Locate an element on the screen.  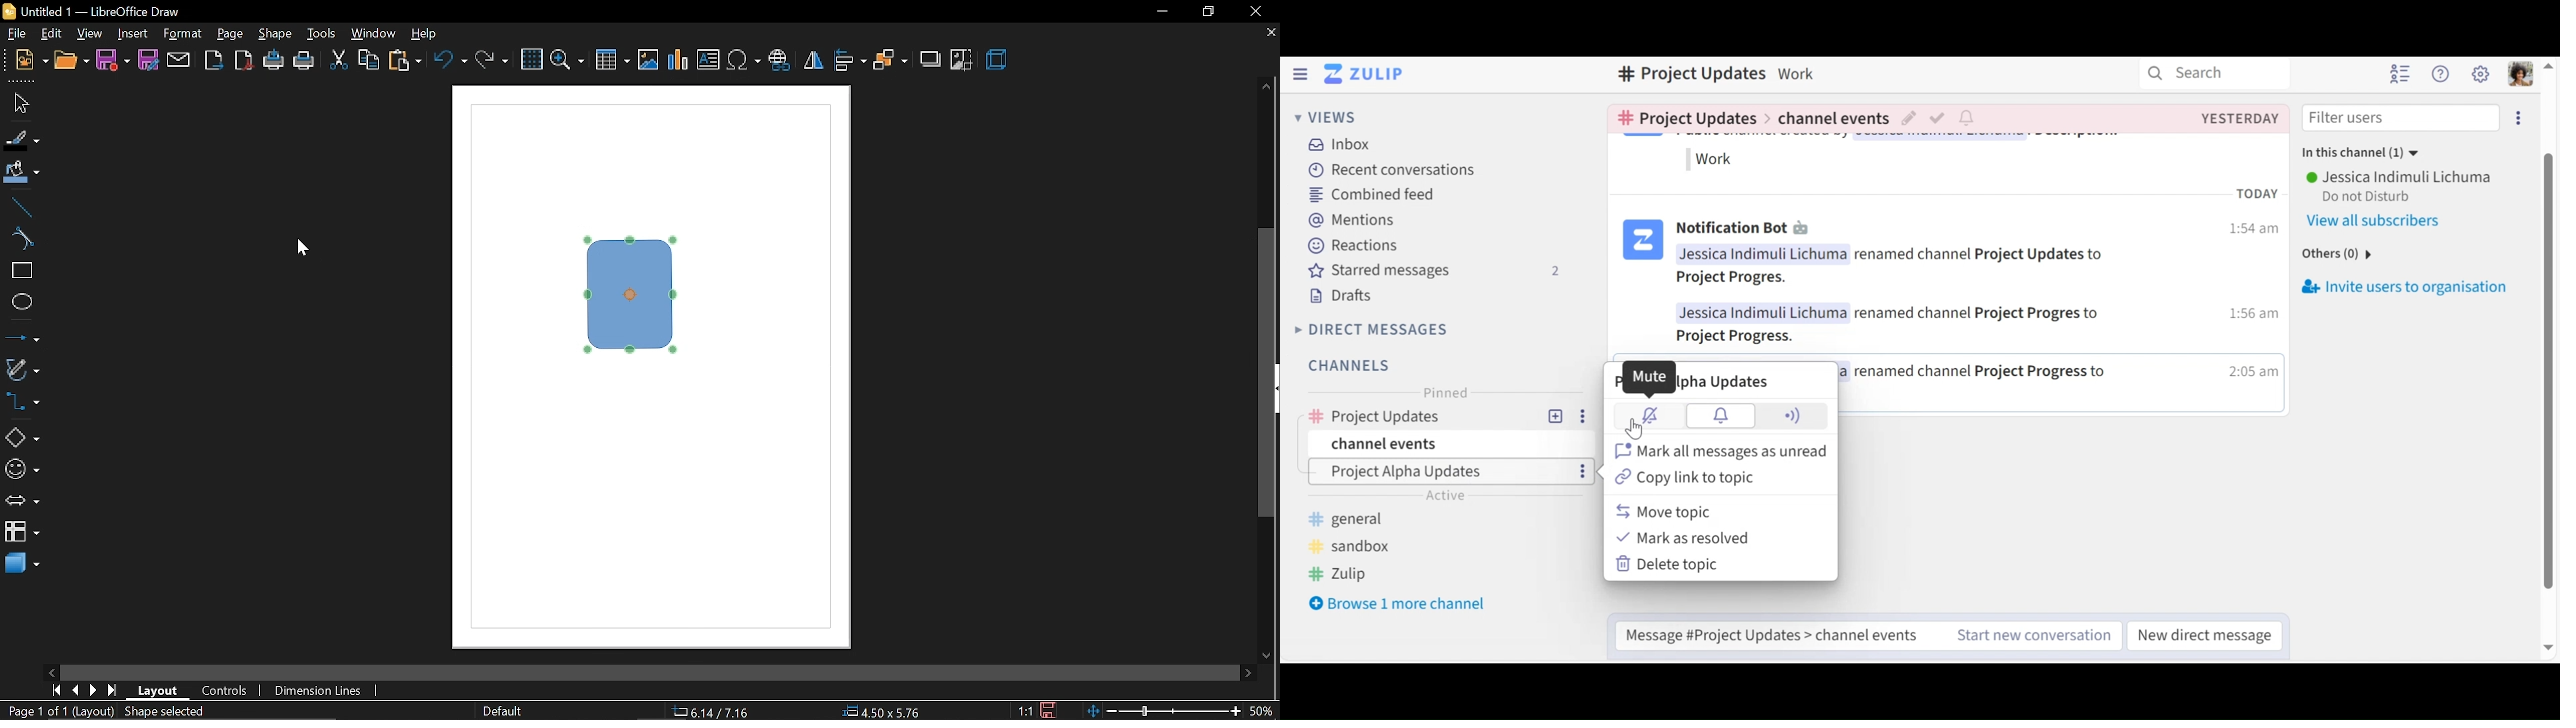
edit is located at coordinates (52, 34).